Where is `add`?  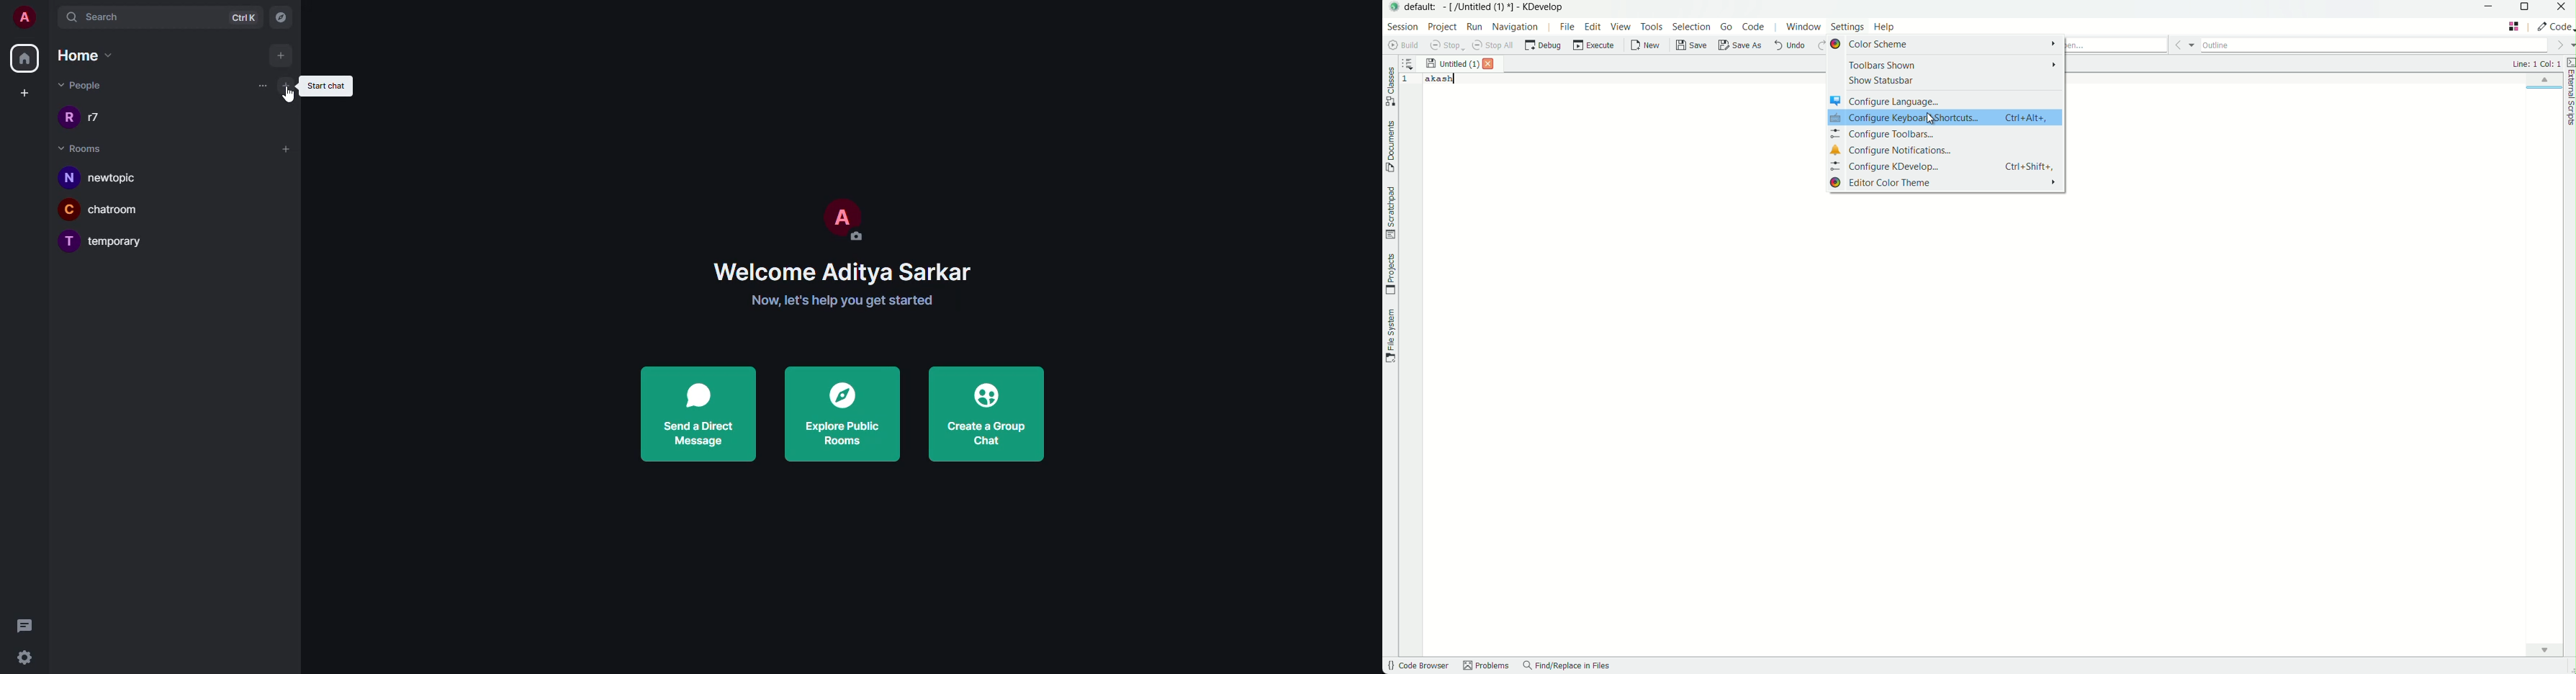 add is located at coordinates (285, 149).